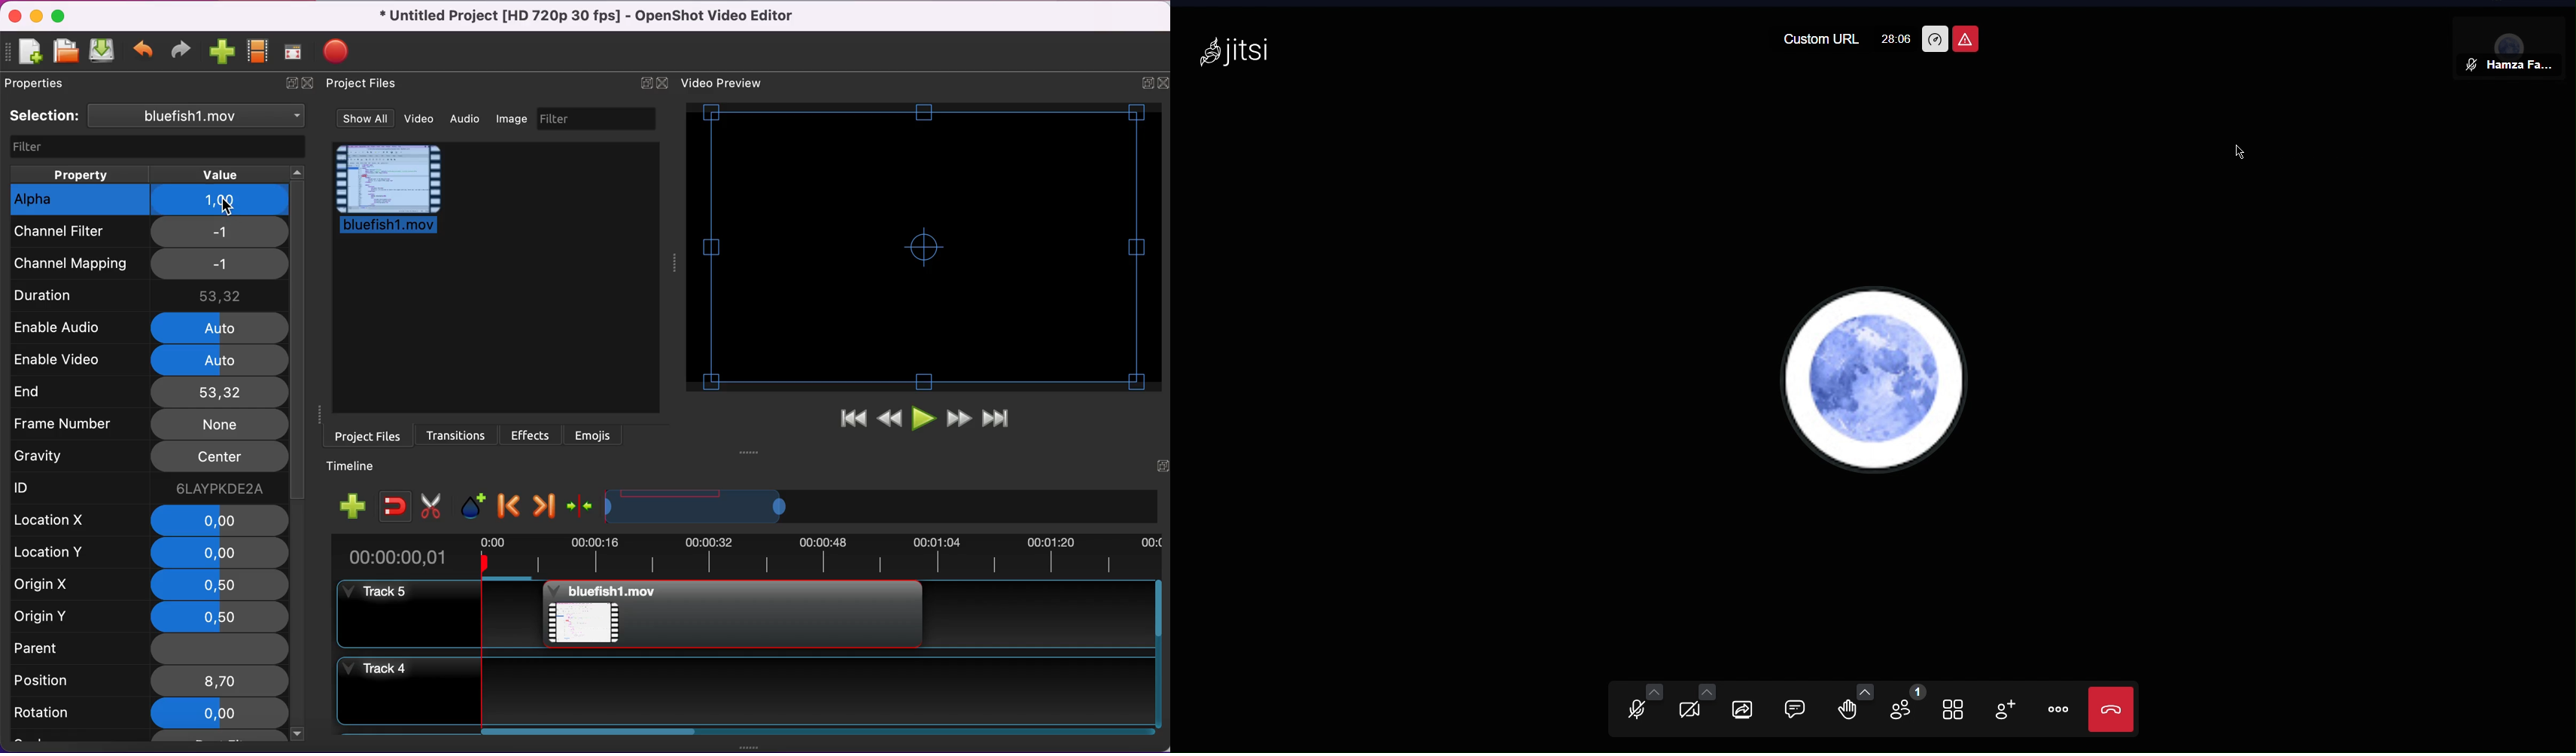  Describe the element at coordinates (532, 435) in the screenshot. I see `effects` at that location.